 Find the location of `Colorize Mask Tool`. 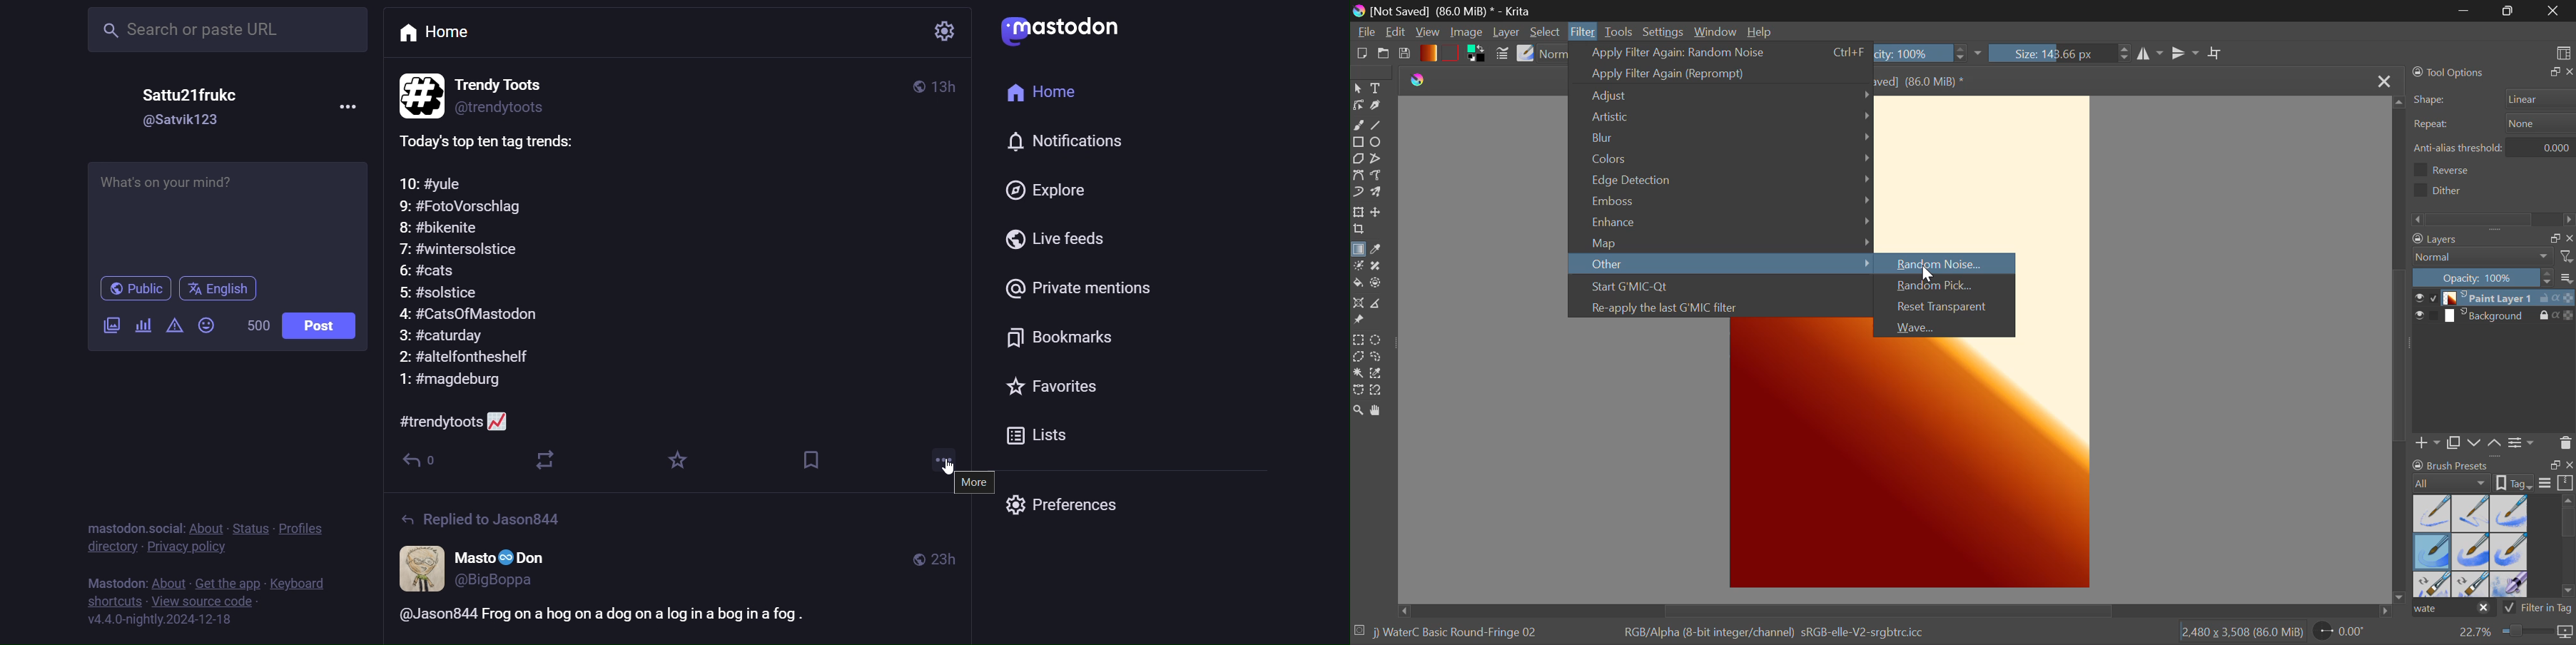

Colorize Mask Tool is located at coordinates (1358, 267).